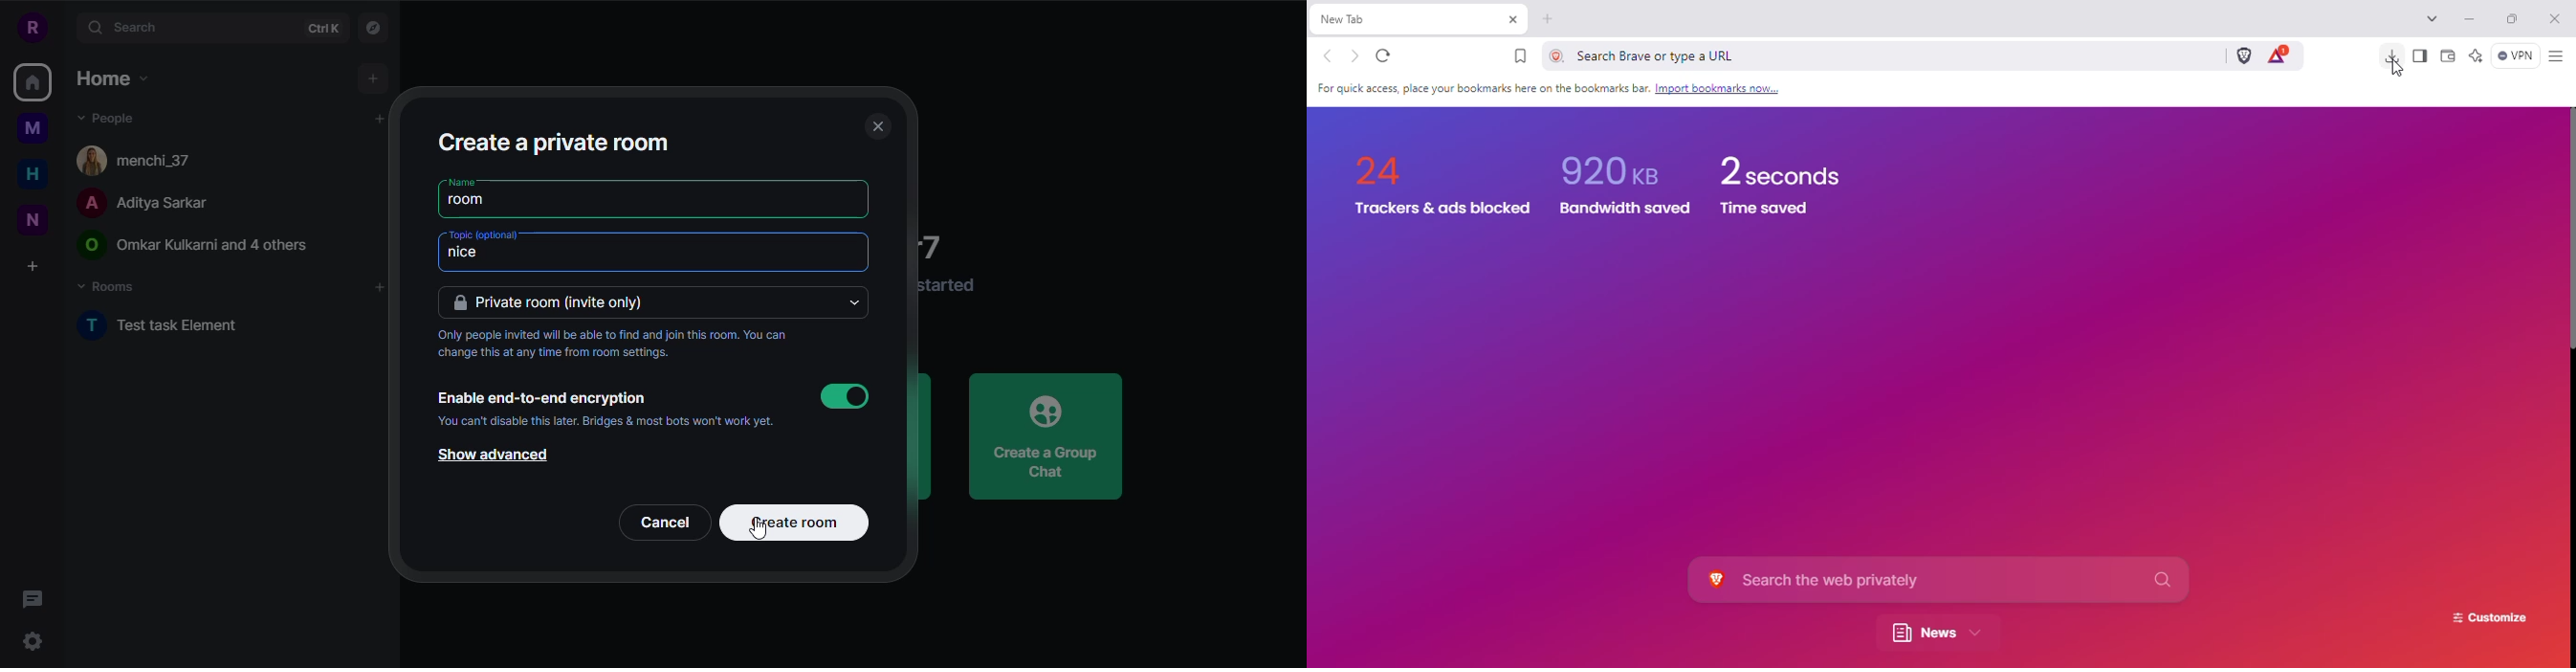  What do you see at coordinates (2392, 53) in the screenshot?
I see `downloads` at bounding box center [2392, 53].